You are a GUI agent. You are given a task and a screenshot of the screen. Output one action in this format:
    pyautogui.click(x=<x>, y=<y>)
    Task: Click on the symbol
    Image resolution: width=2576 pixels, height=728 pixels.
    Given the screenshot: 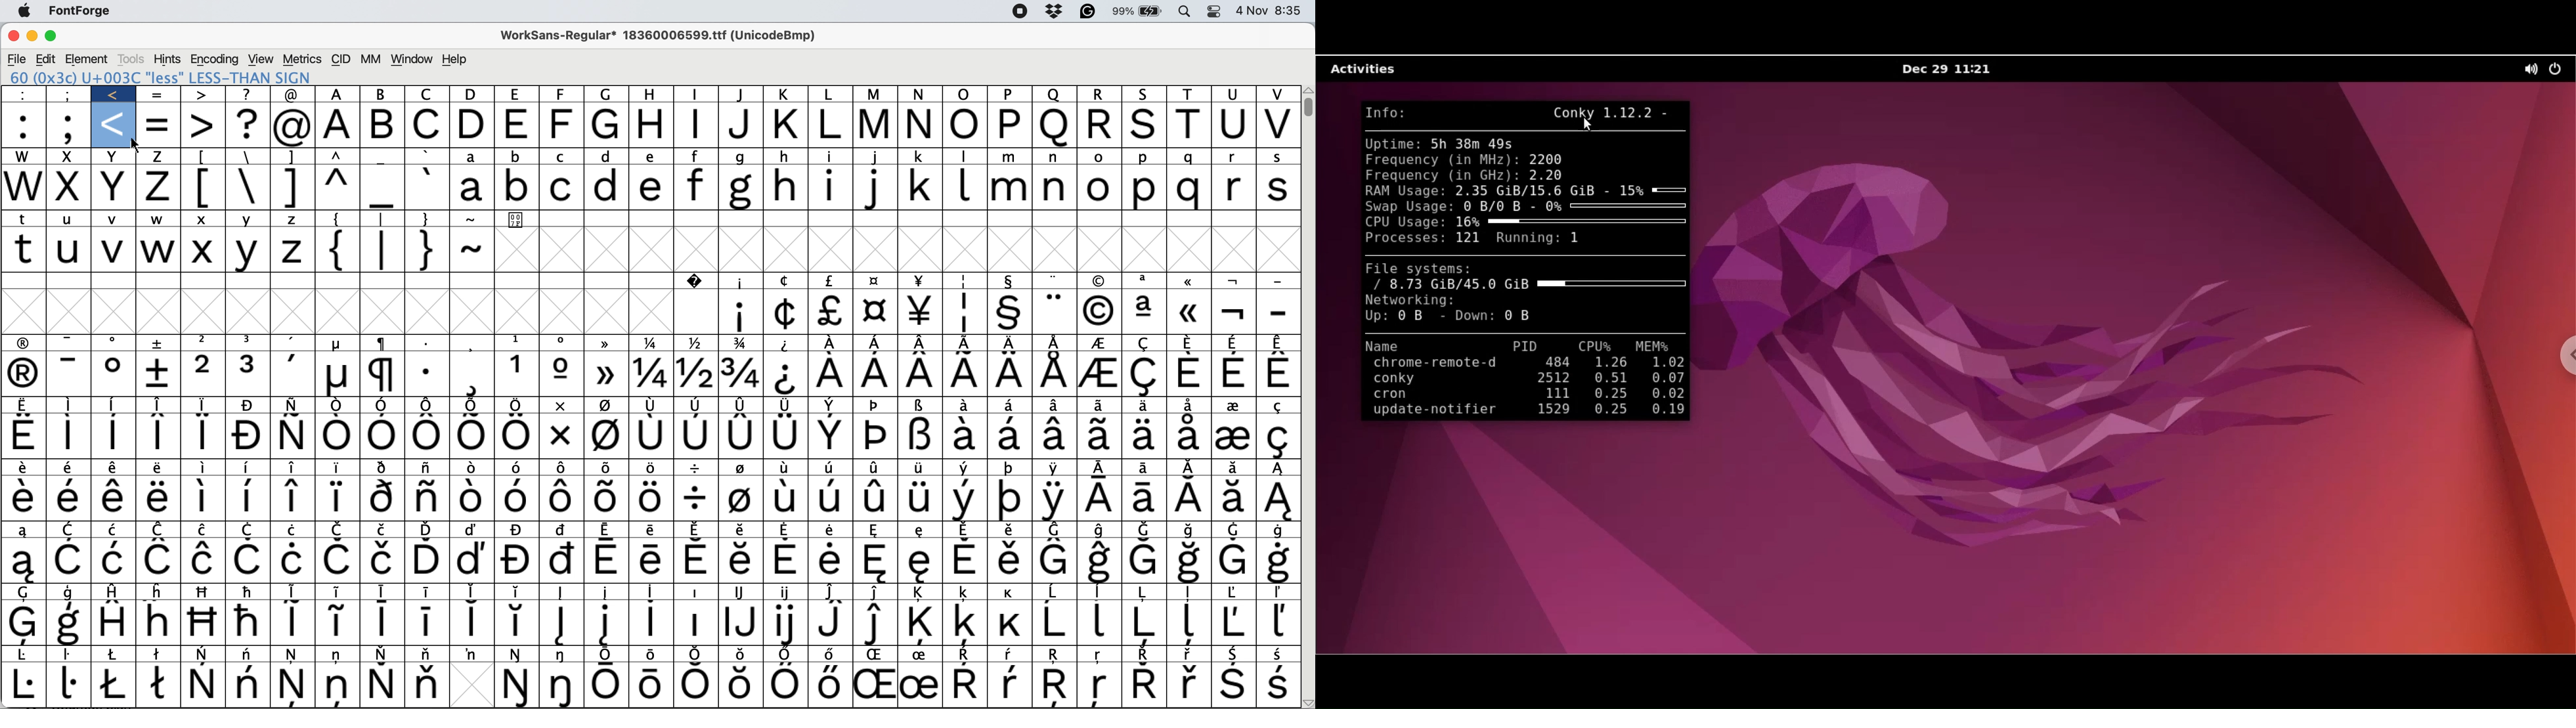 What is the action you would take?
    pyautogui.click(x=564, y=561)
    